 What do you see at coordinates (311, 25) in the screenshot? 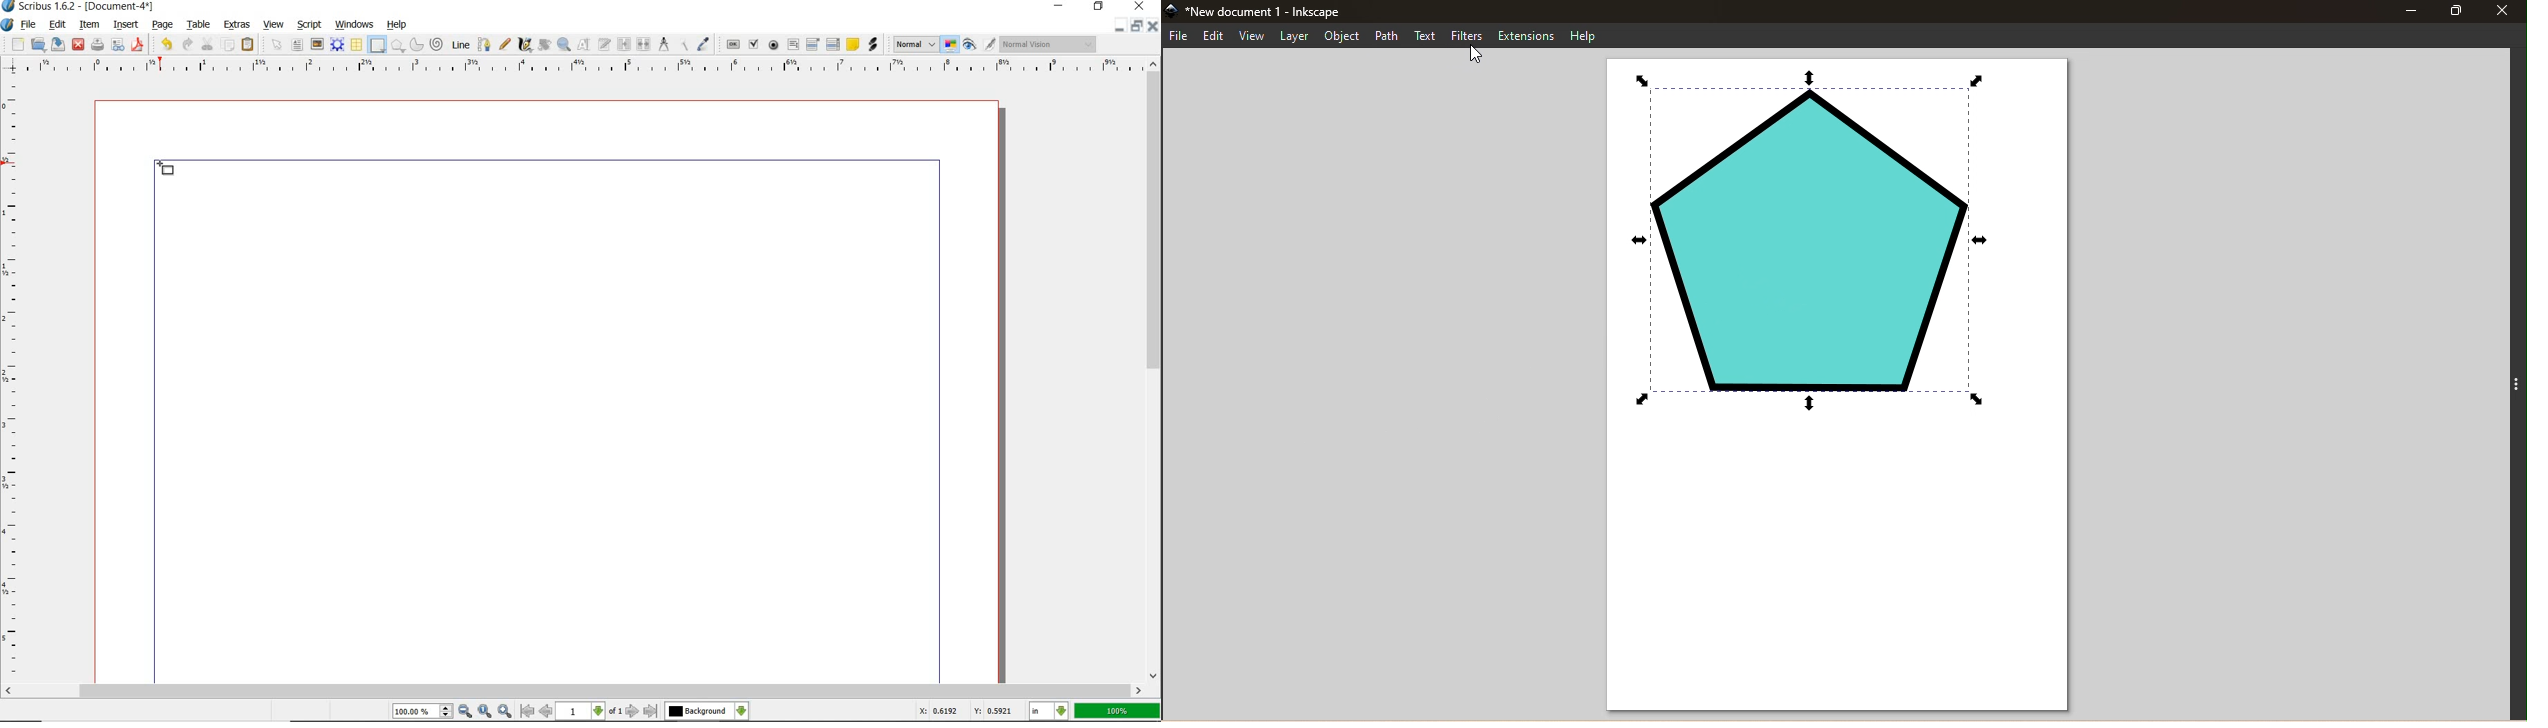
I see `script` at bounding box center [311, 25].